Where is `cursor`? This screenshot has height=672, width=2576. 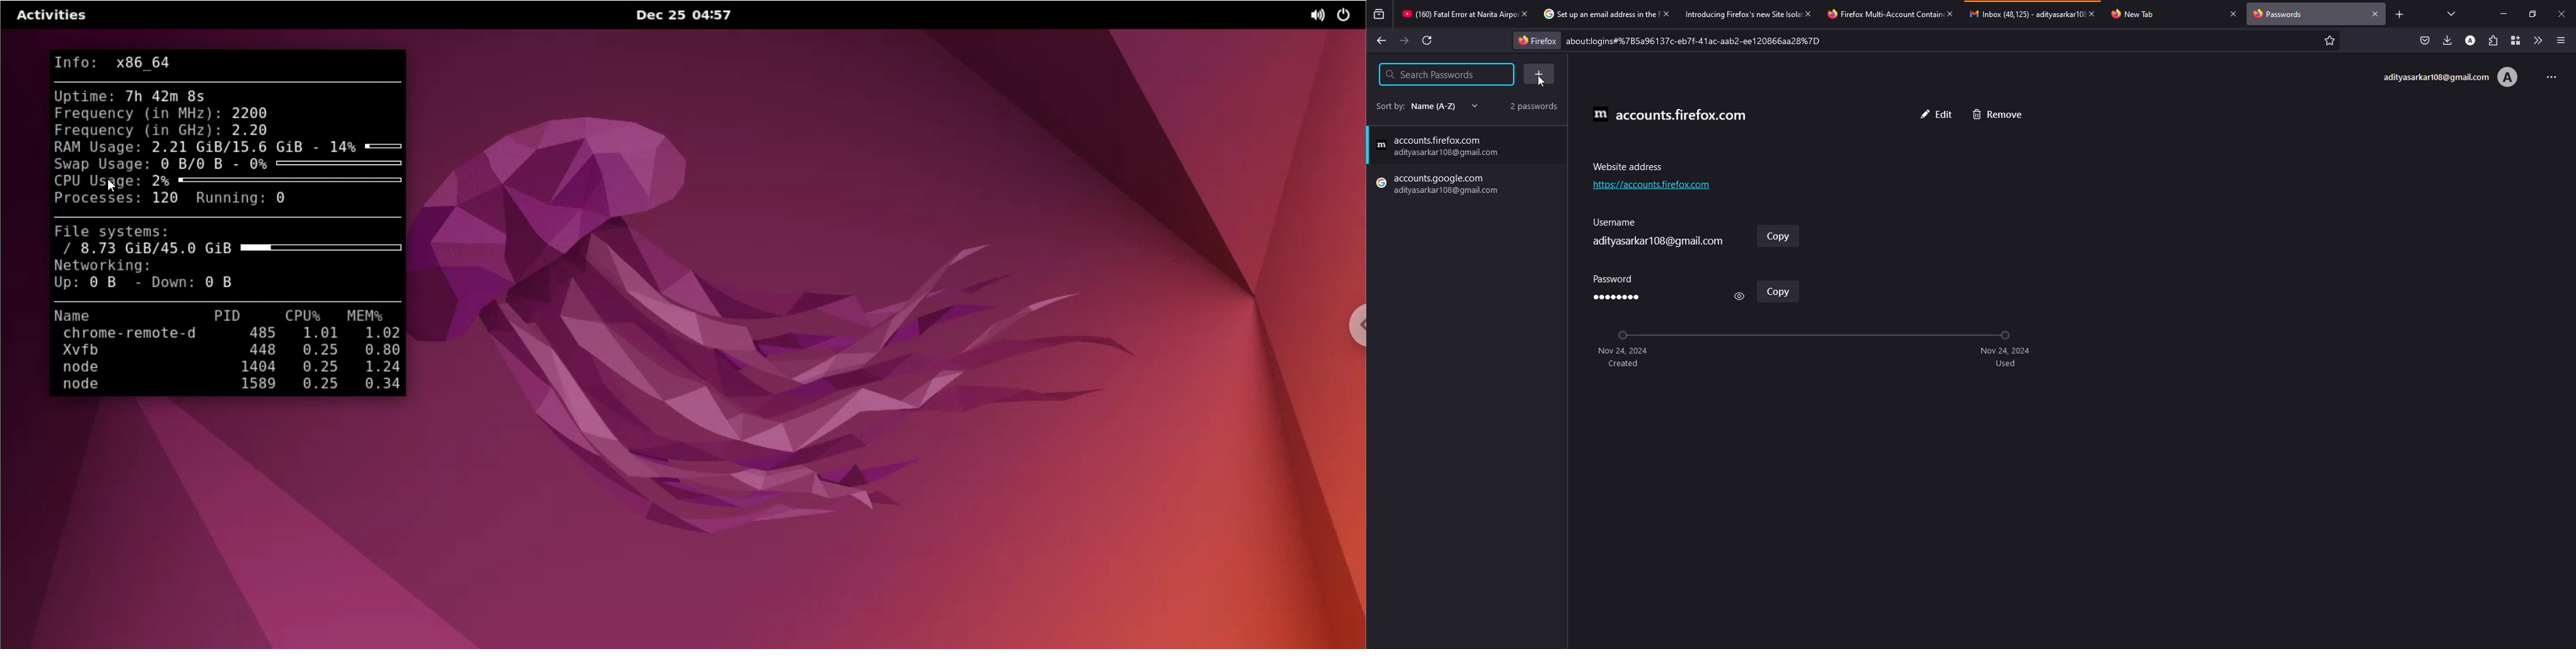
cursor is located at coordinates (1545, 82).